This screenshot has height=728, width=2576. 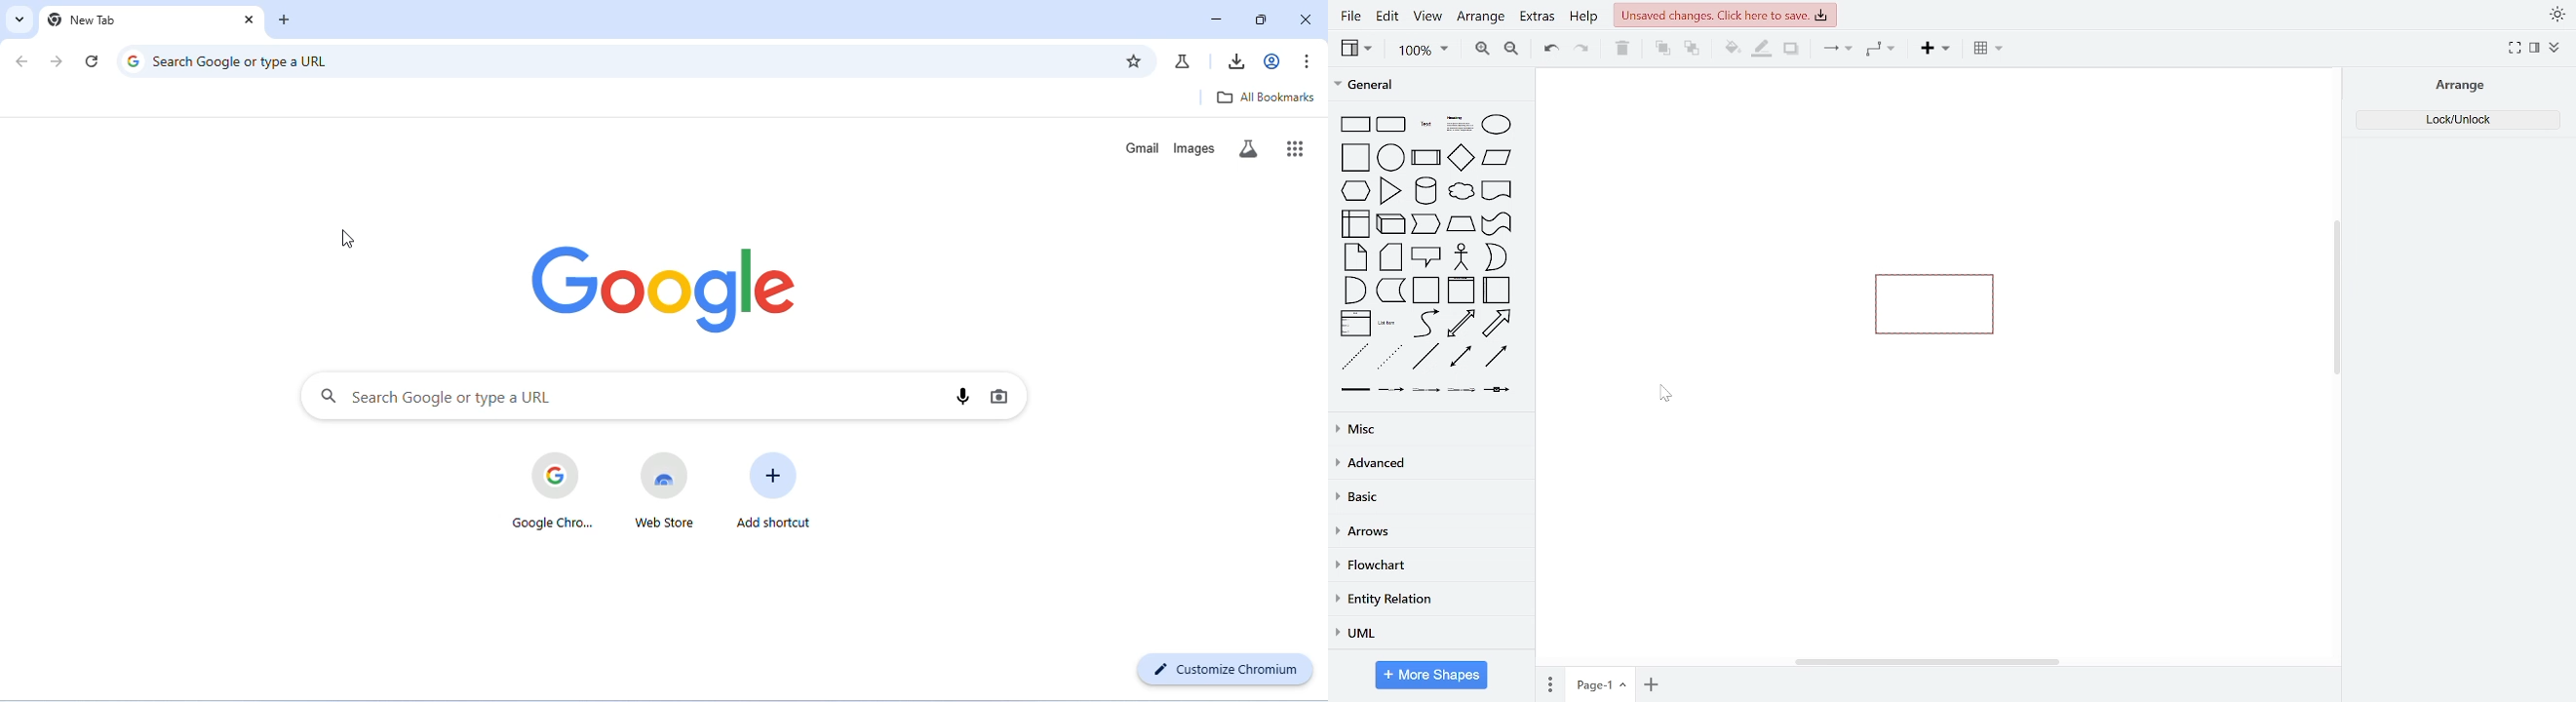 I want to click on list item, so click(x=1388, y=325).